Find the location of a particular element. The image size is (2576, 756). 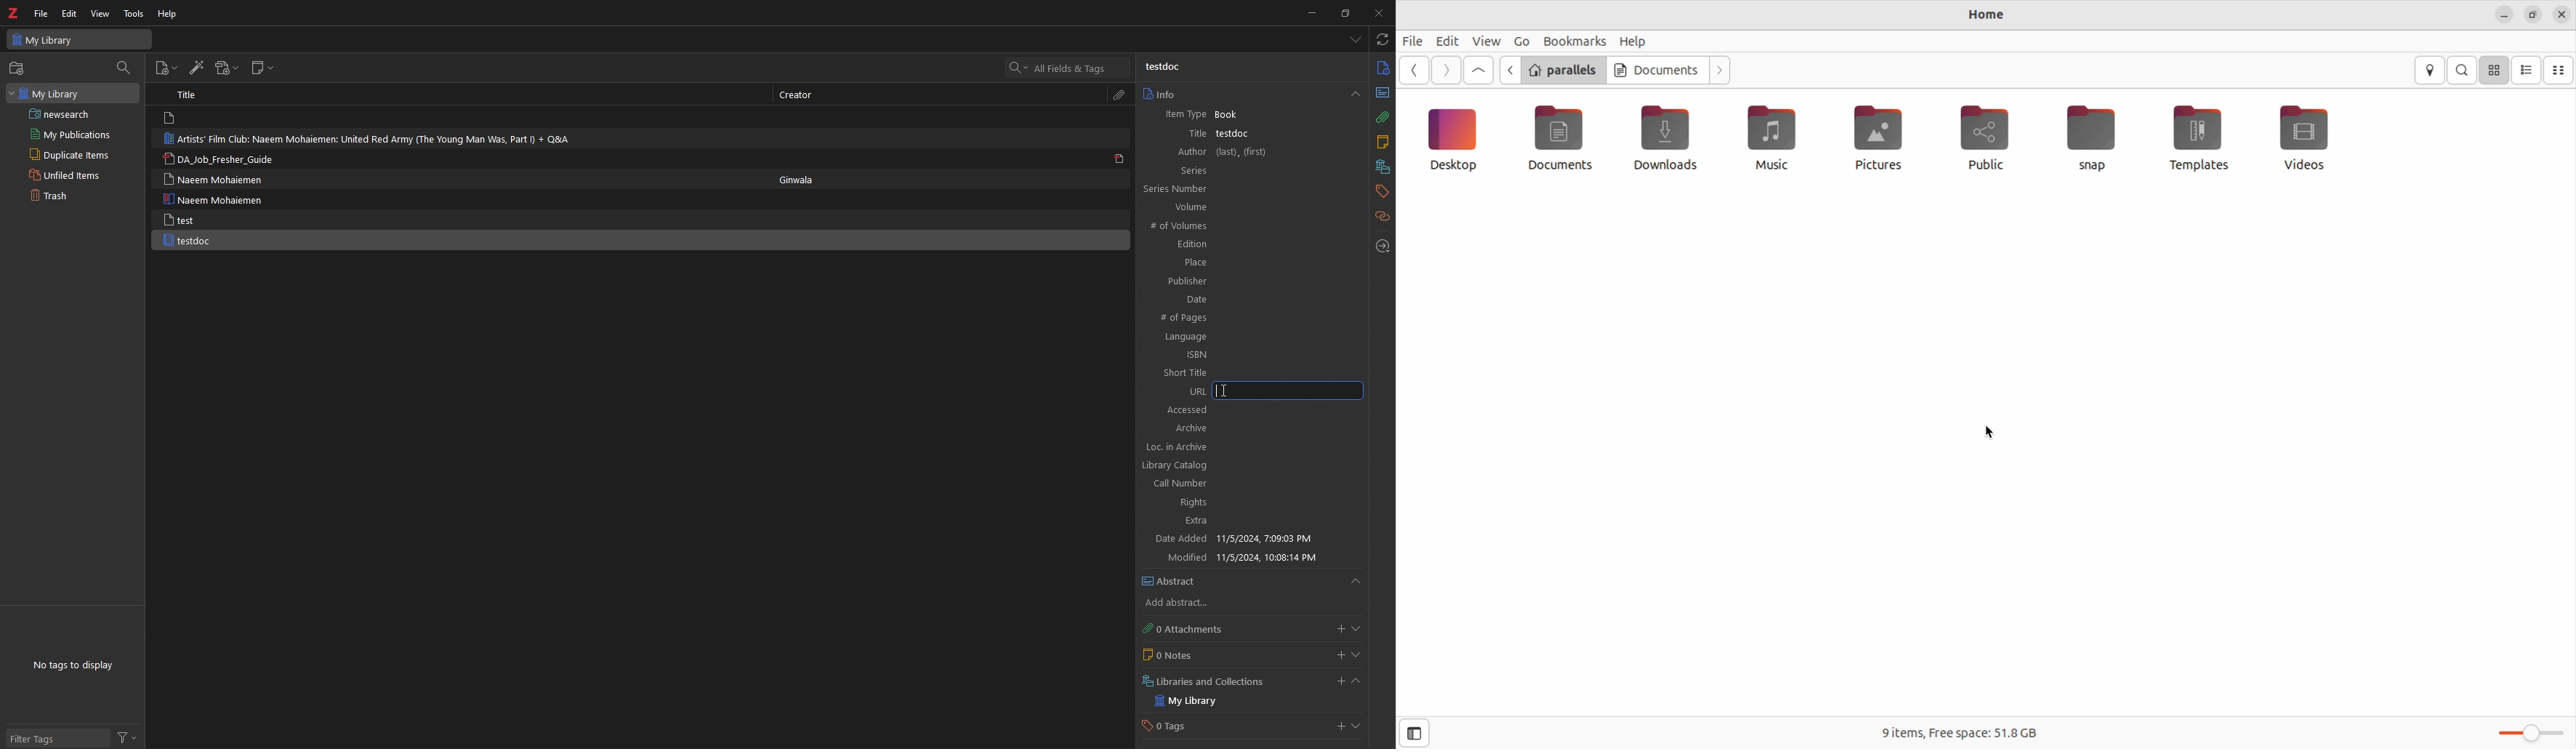

saved search is located at coordinates (76, 113).